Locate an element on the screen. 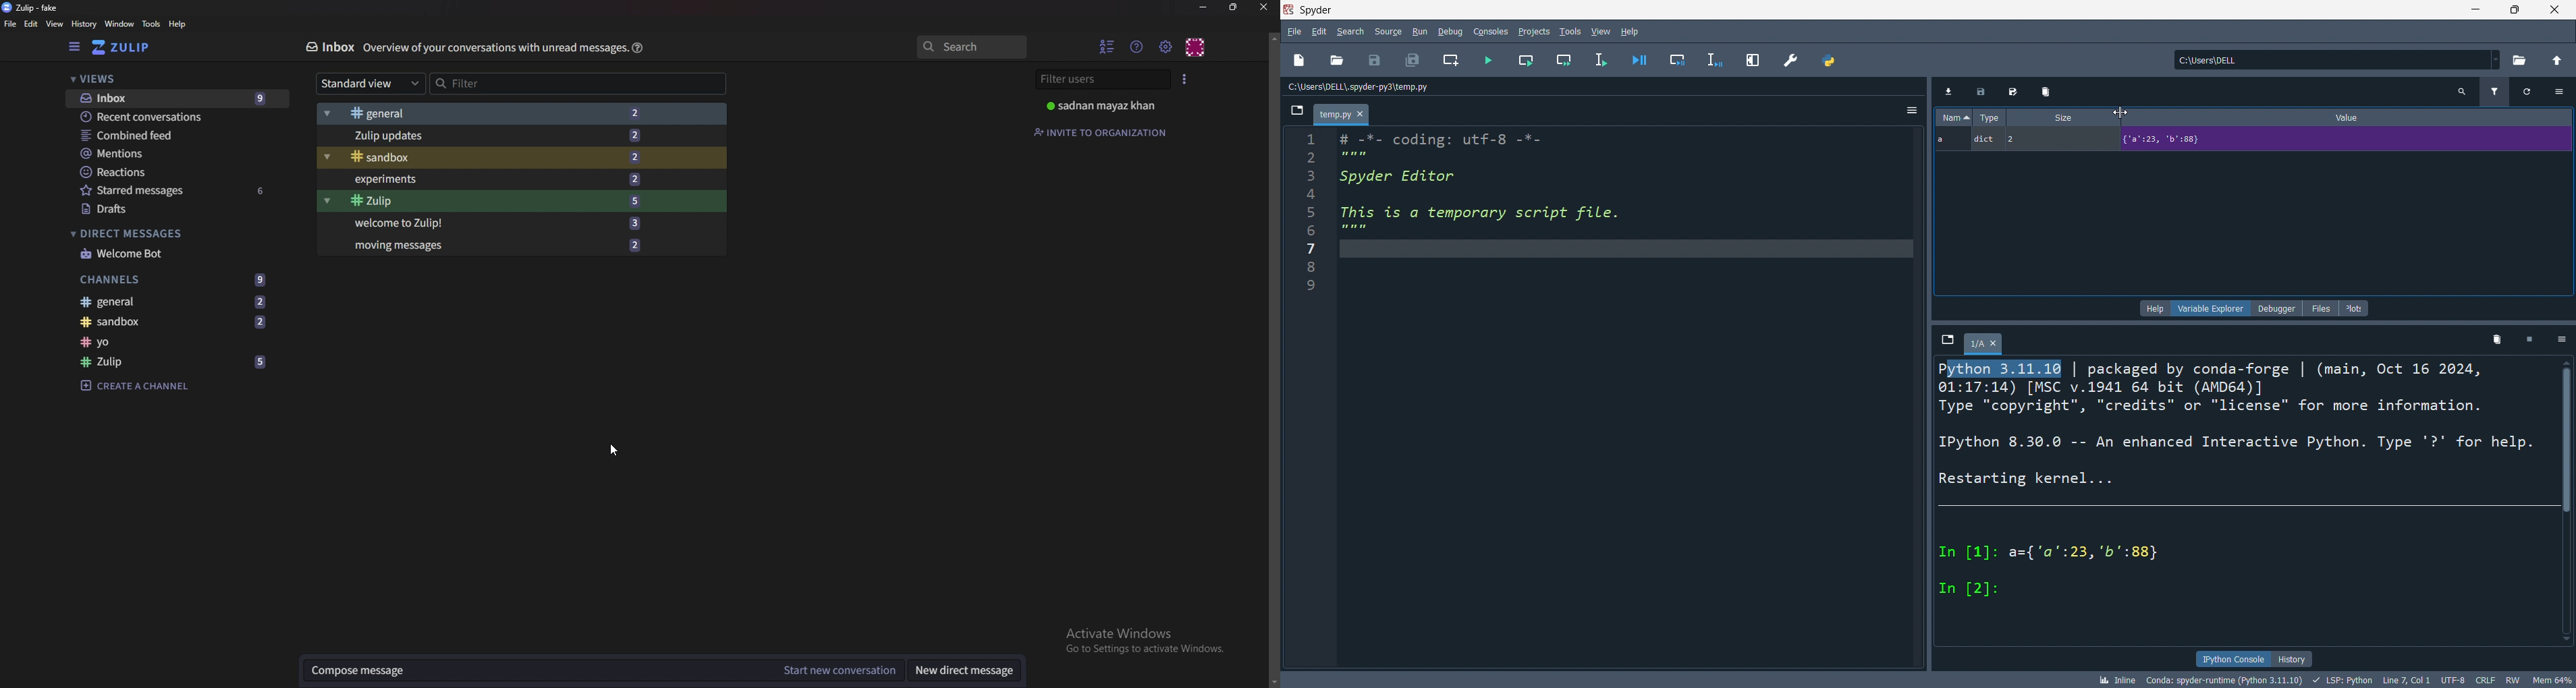 The height and width of the screenshot is (700, 2576). projects is located at coordinates (1530, 30).